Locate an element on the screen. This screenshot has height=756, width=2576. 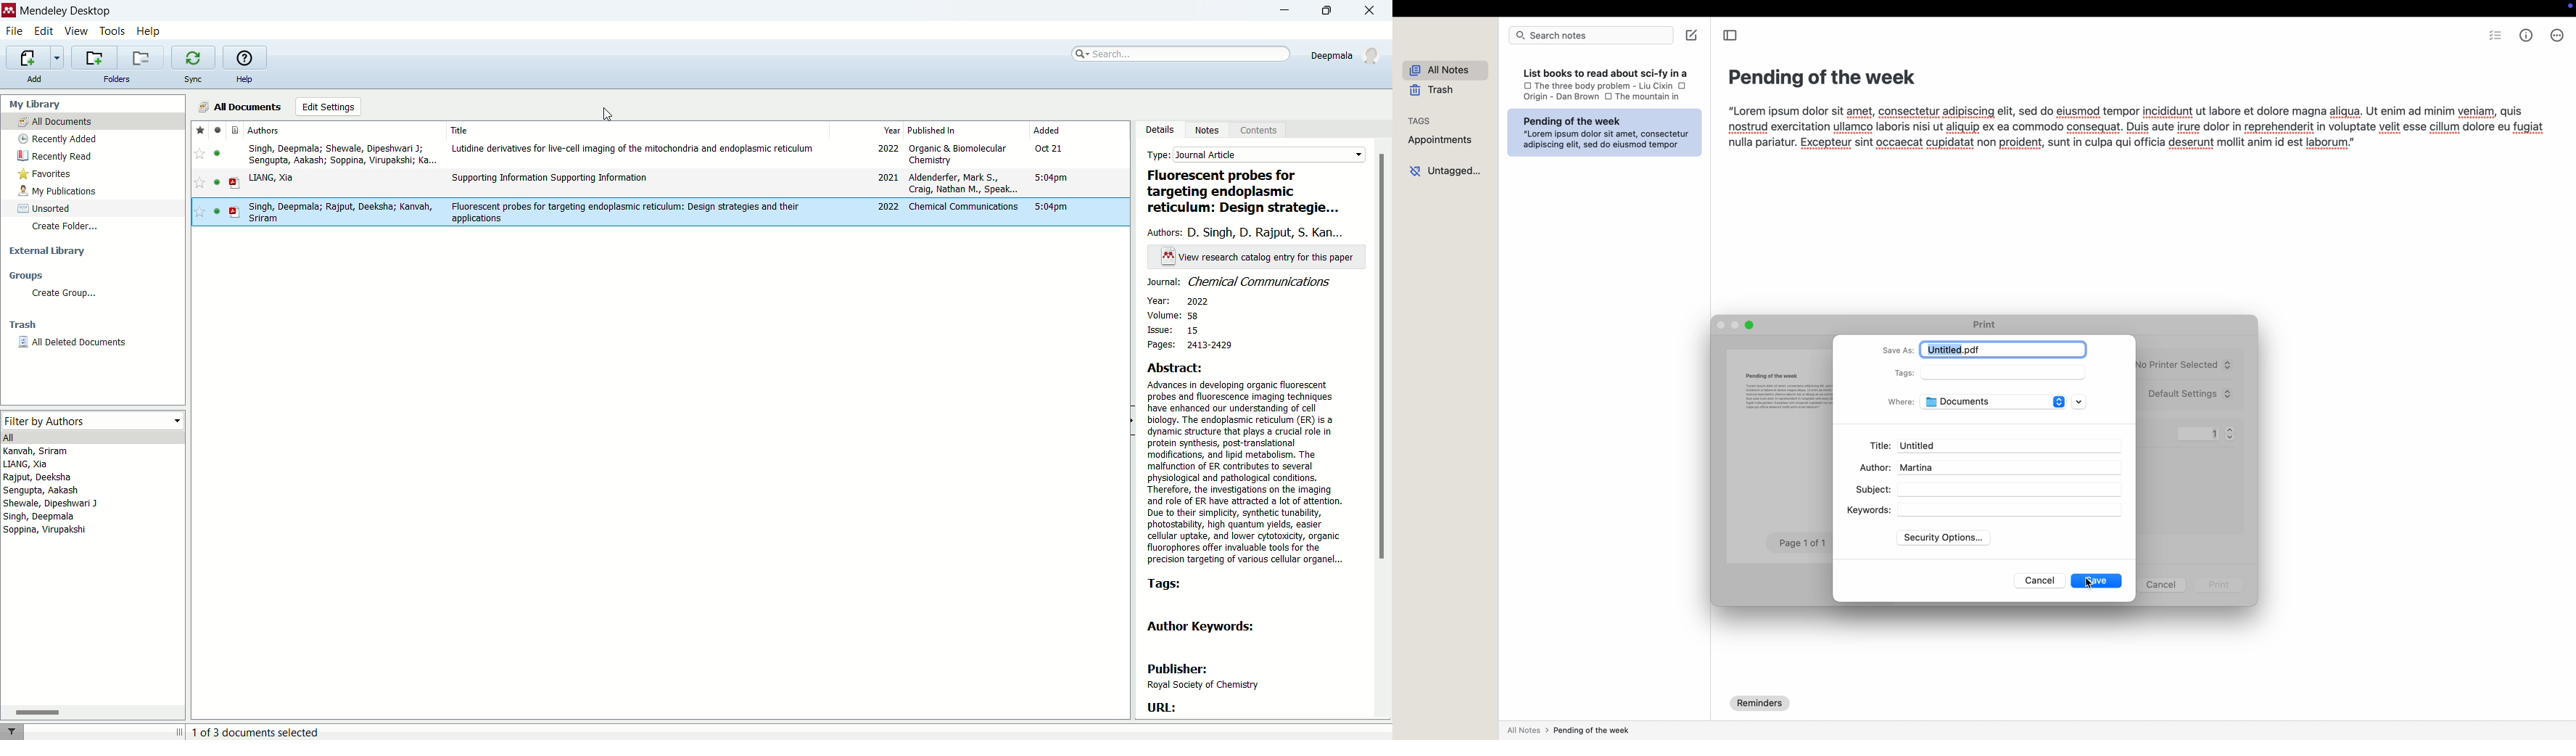
Fluorescent probes for targeting endoplasmic reticulum: Design strategies and their applications is located at coordinates (627, 212).